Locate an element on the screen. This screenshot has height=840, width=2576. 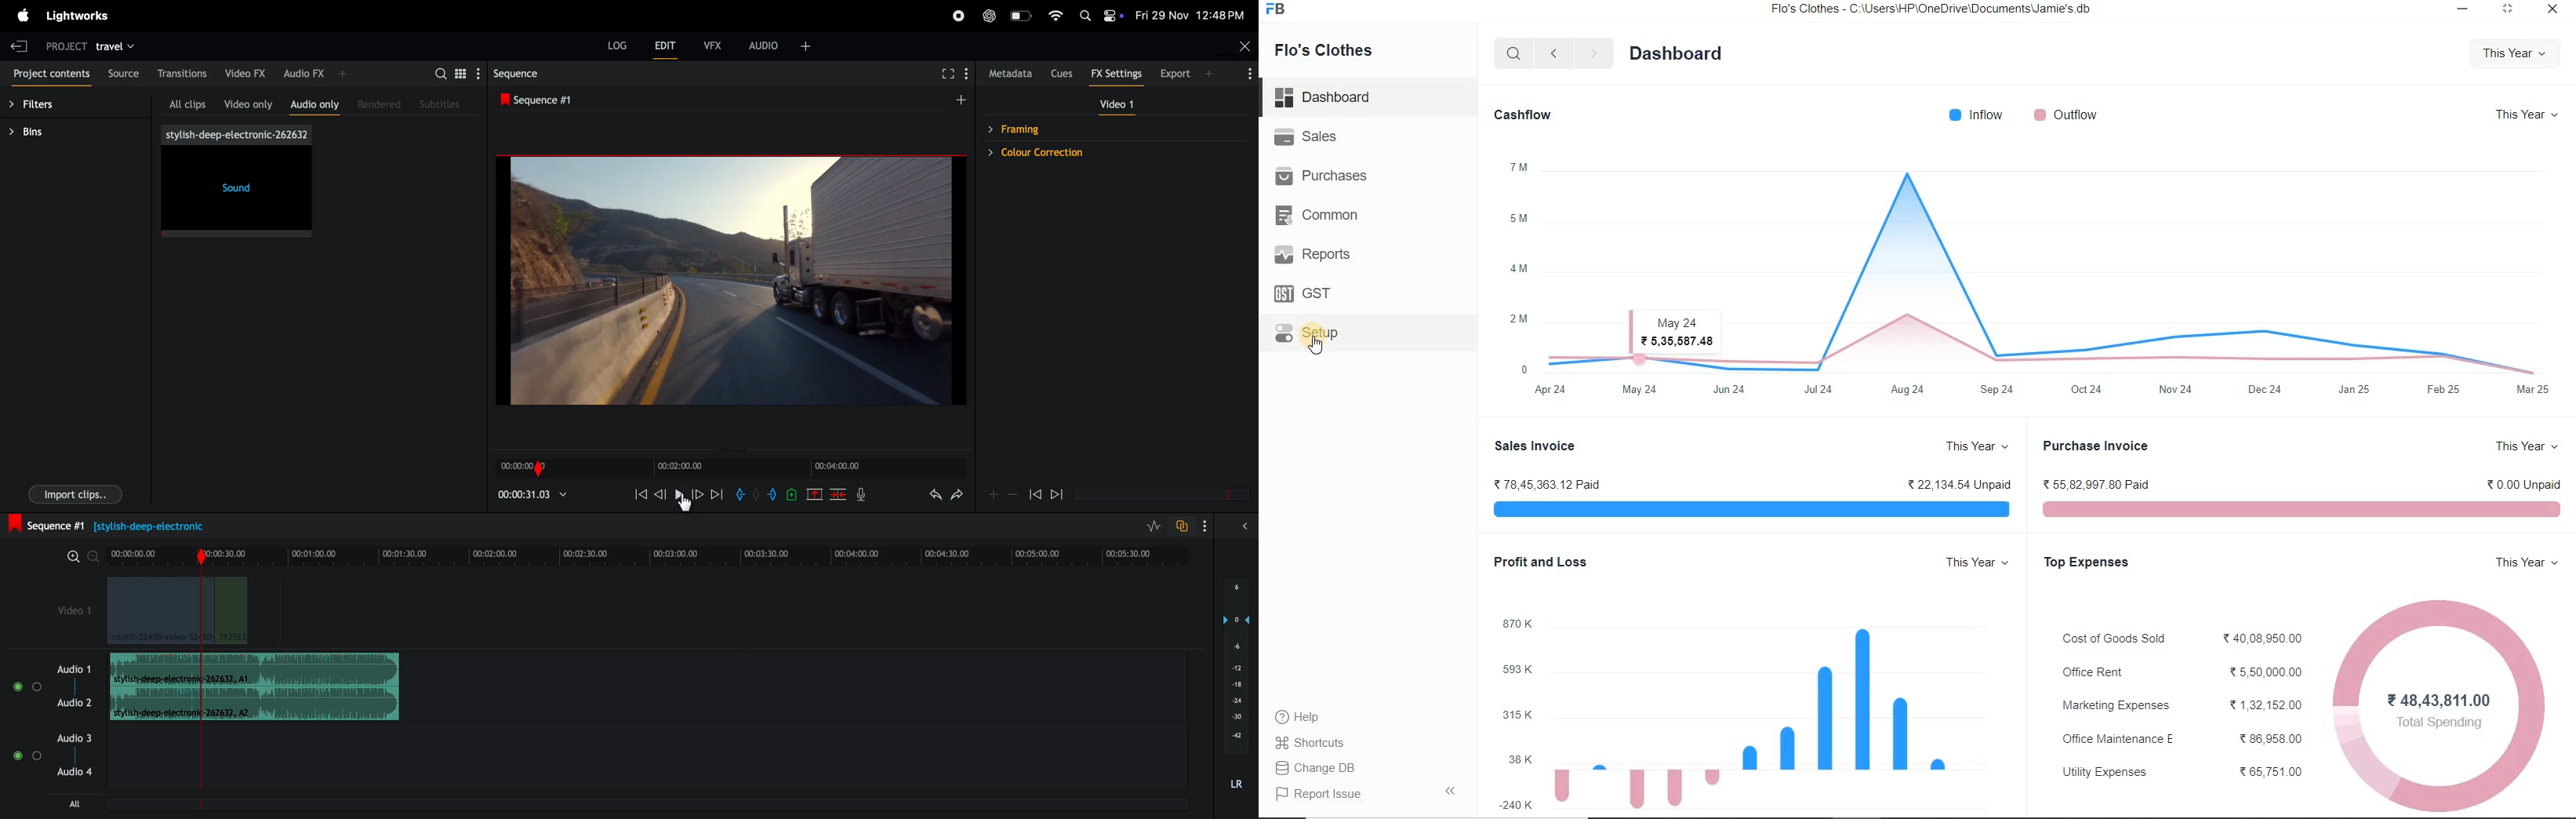
cursor is located at coordinates (1319, 352).